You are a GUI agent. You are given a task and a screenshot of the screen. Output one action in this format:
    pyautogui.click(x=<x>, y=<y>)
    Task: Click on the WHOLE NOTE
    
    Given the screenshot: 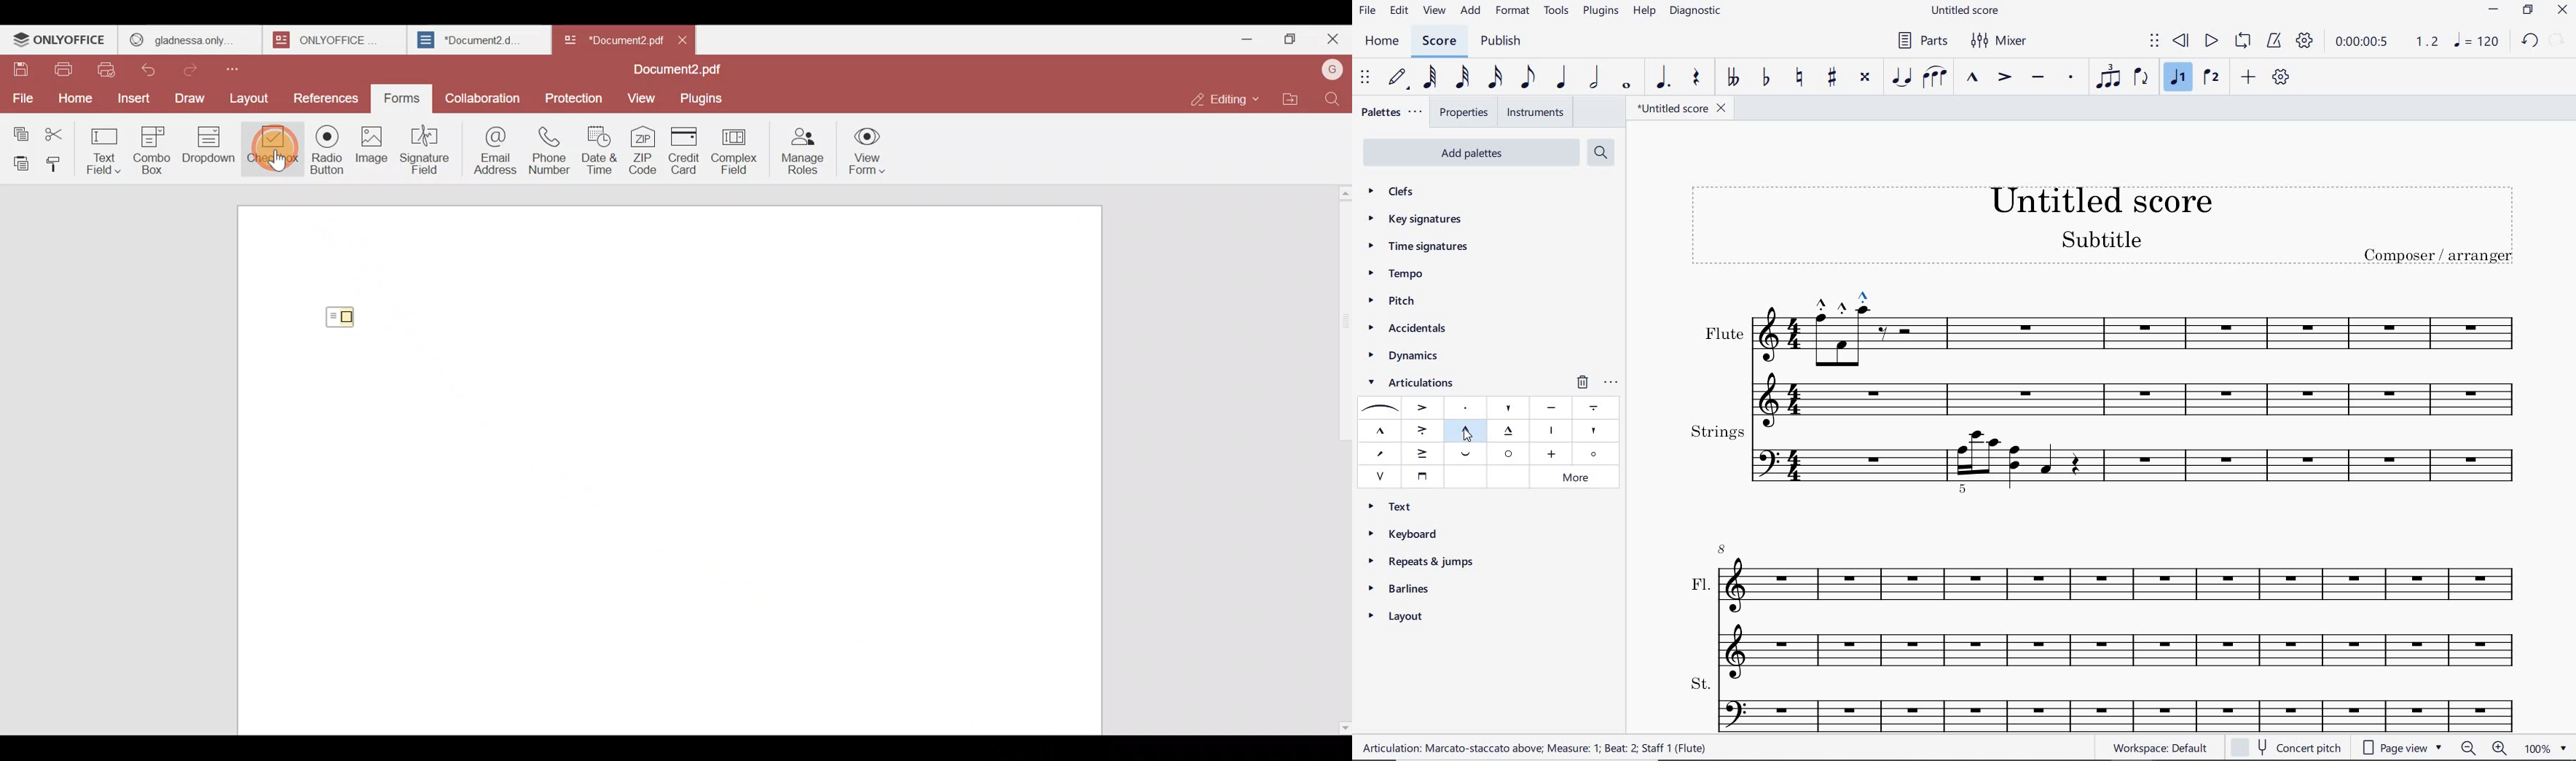 What is the action you would take?
    pyautogui.click(x=1627, y=86)
    